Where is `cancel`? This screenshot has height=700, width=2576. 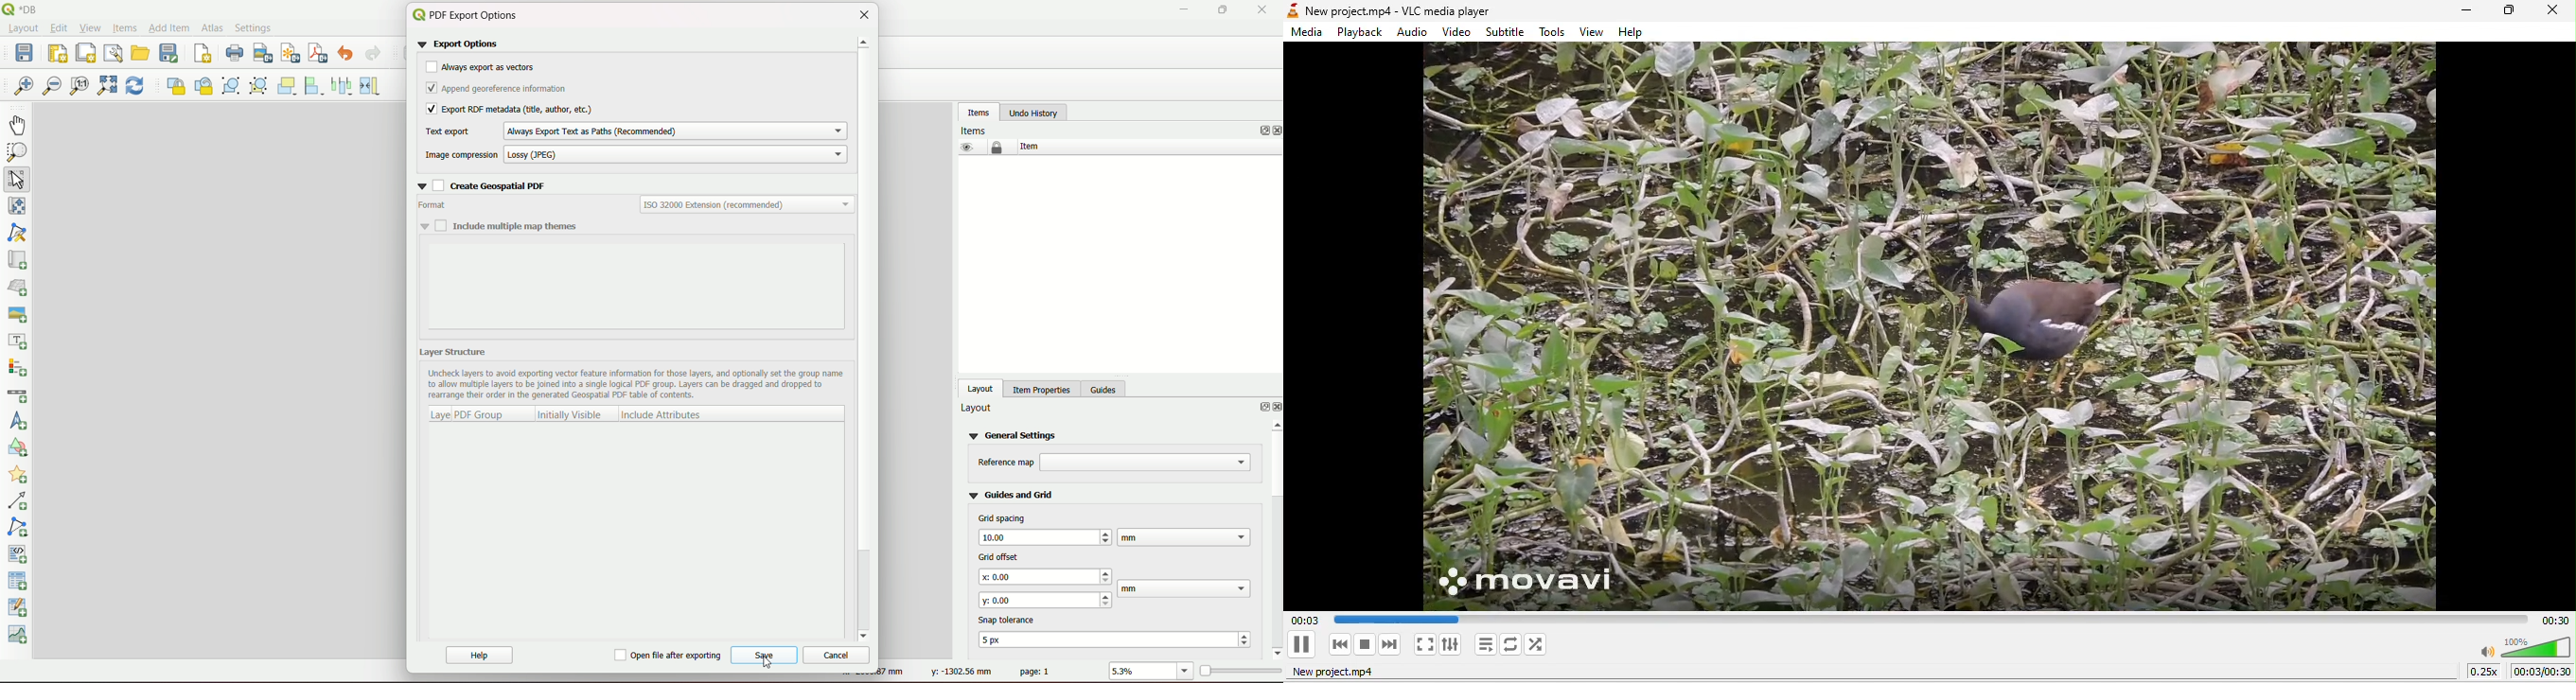 cancel is located at coordinates (834, 654).